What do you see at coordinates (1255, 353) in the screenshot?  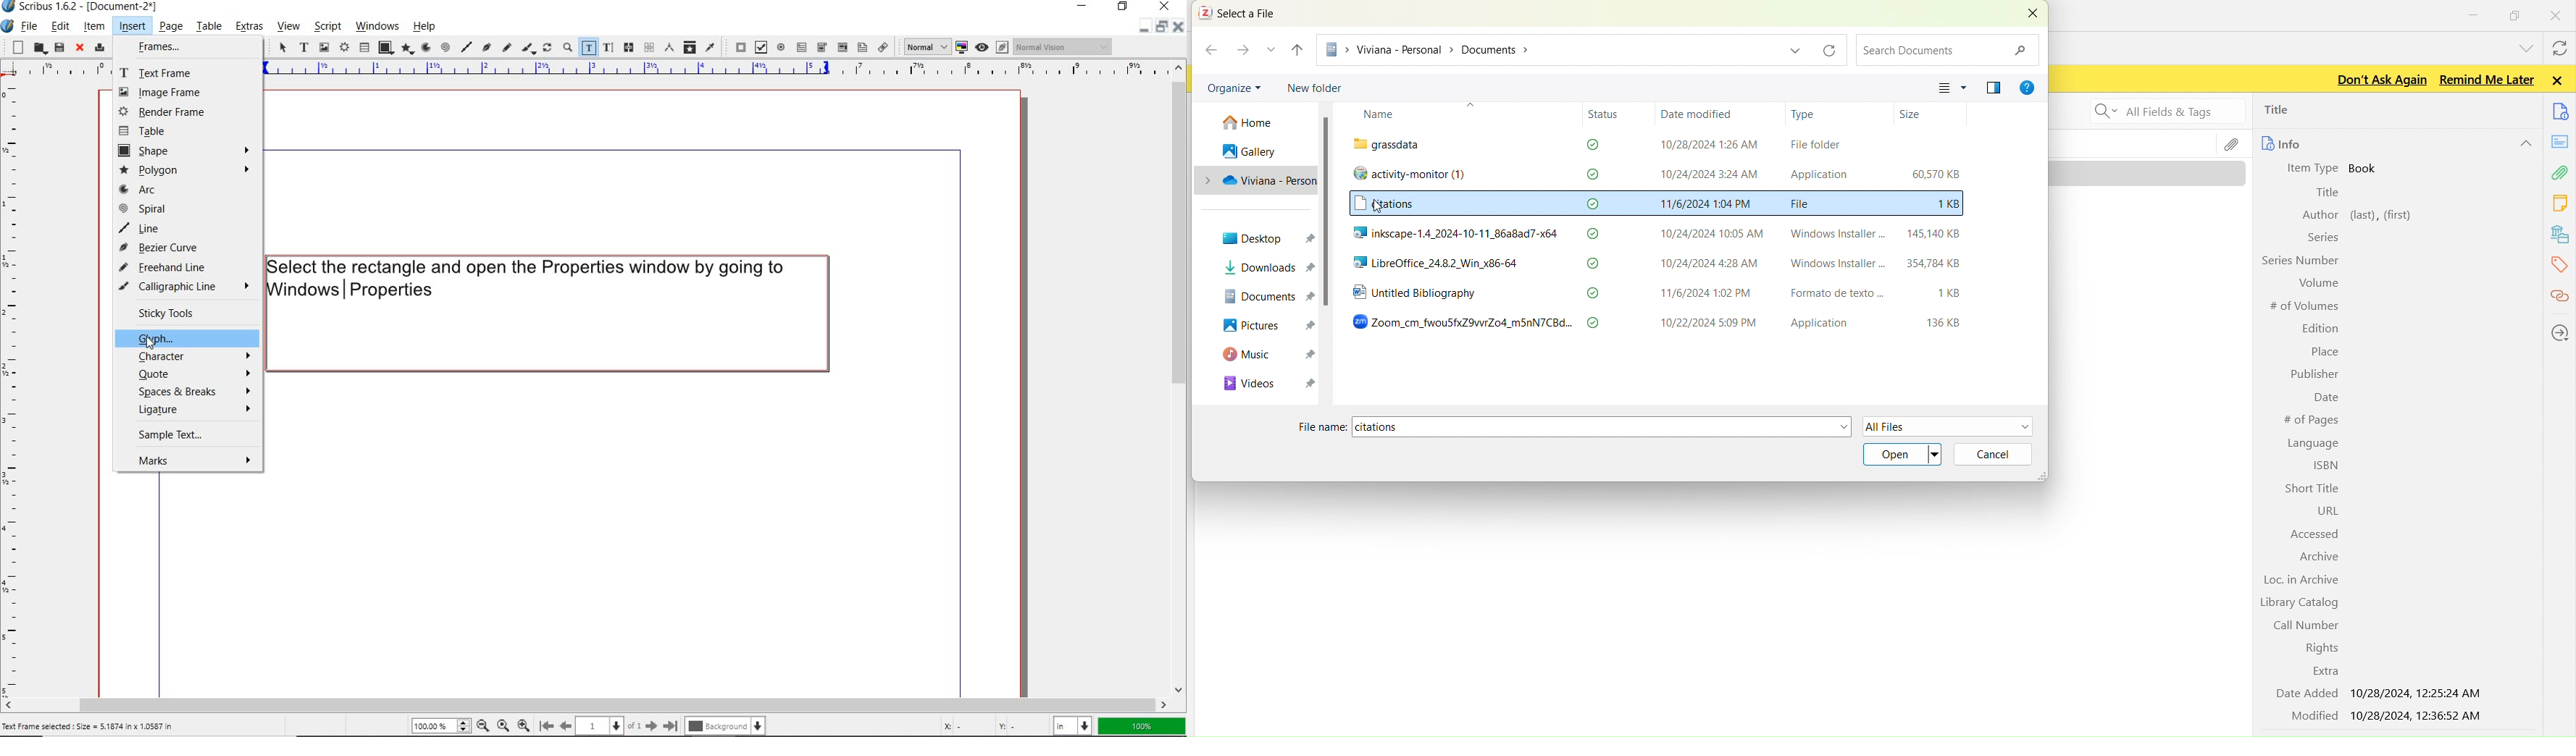 I see `MUSIC` at bounding box center [1255, 353].